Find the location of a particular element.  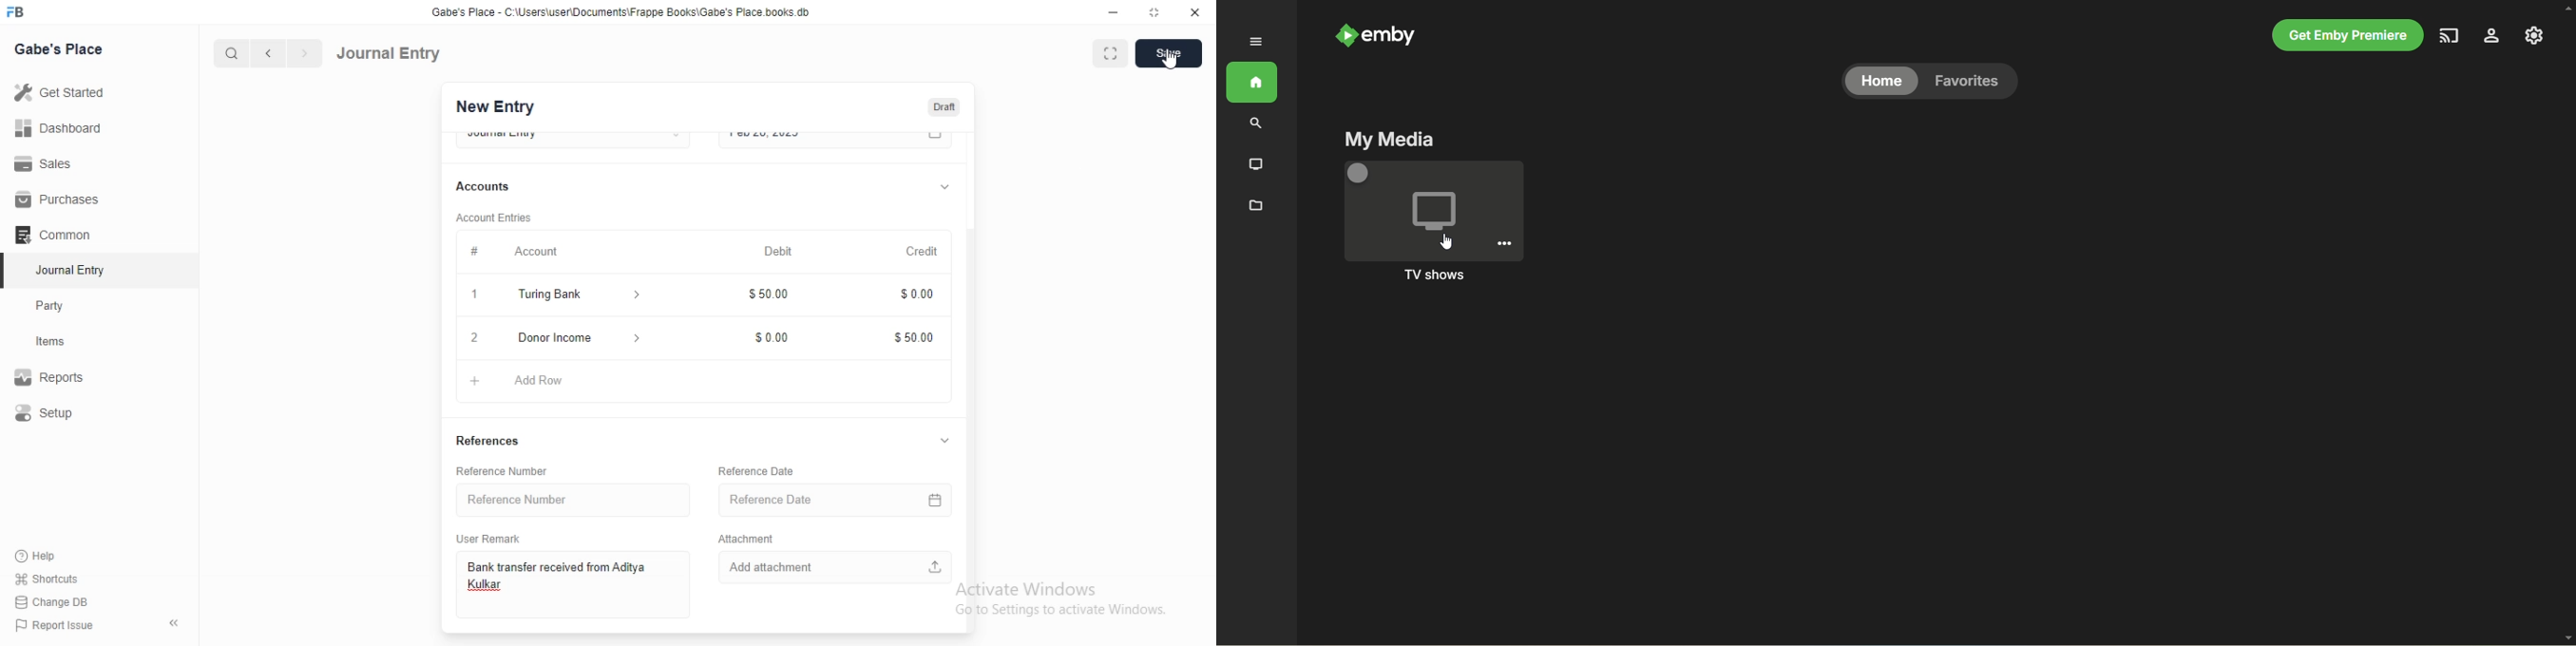

close is located at coordinates (1195, 13).